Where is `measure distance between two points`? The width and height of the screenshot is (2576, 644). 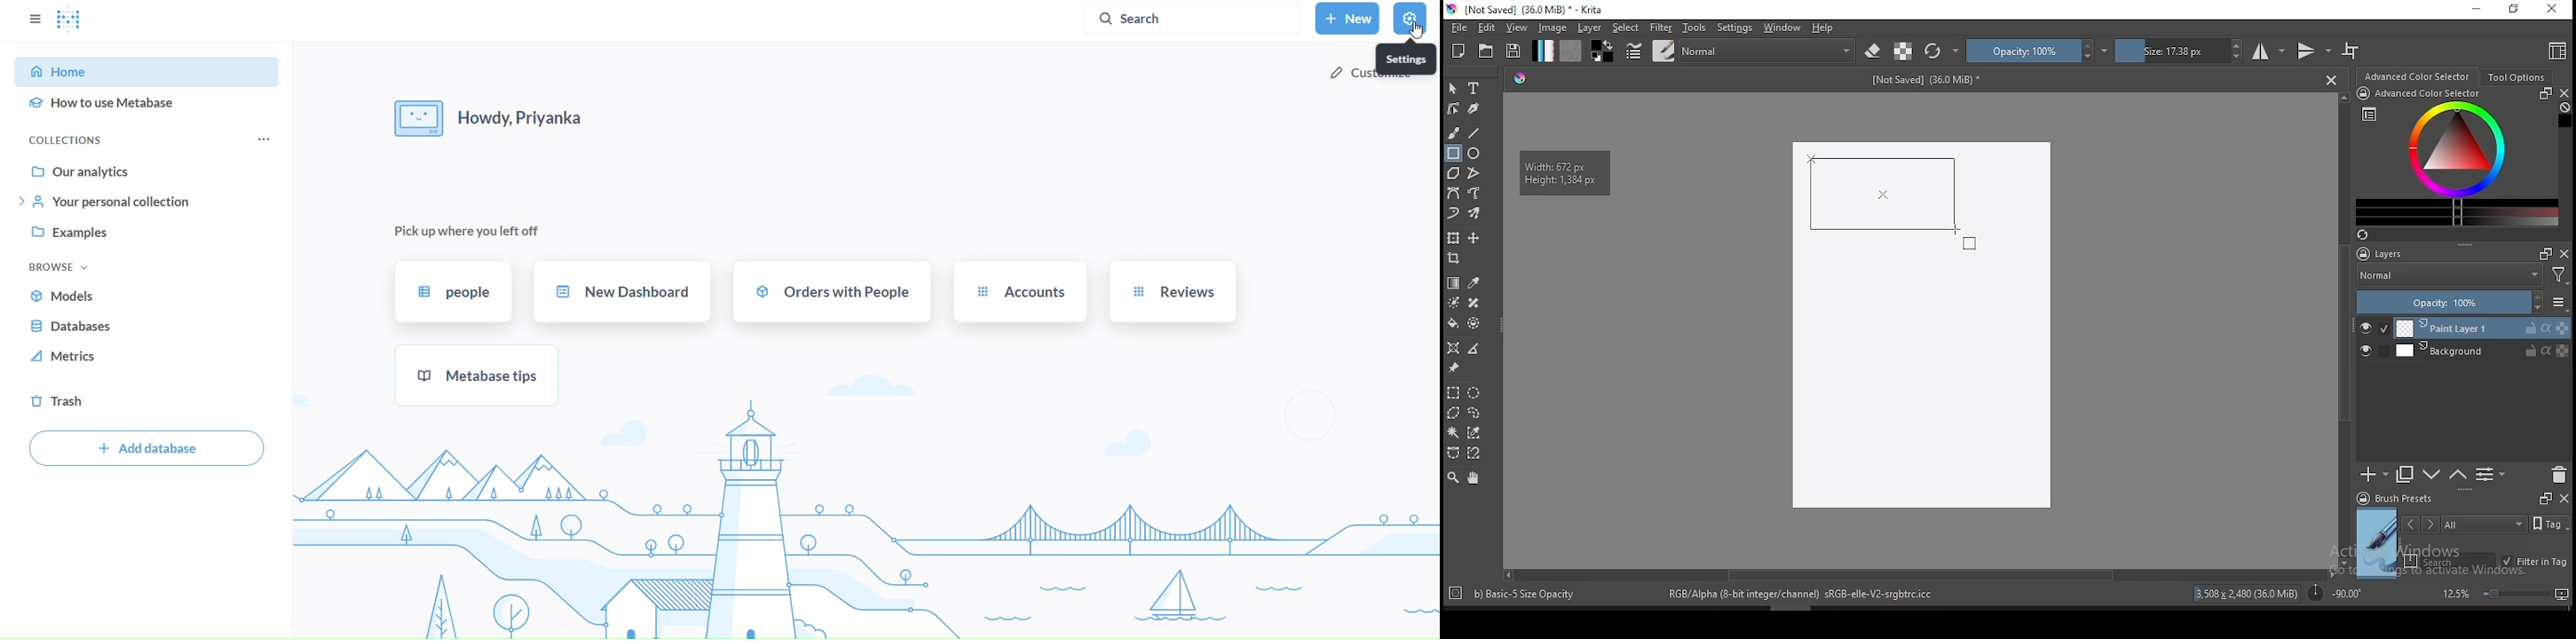
measure distance between two points is located at coordinates (1474, 350).